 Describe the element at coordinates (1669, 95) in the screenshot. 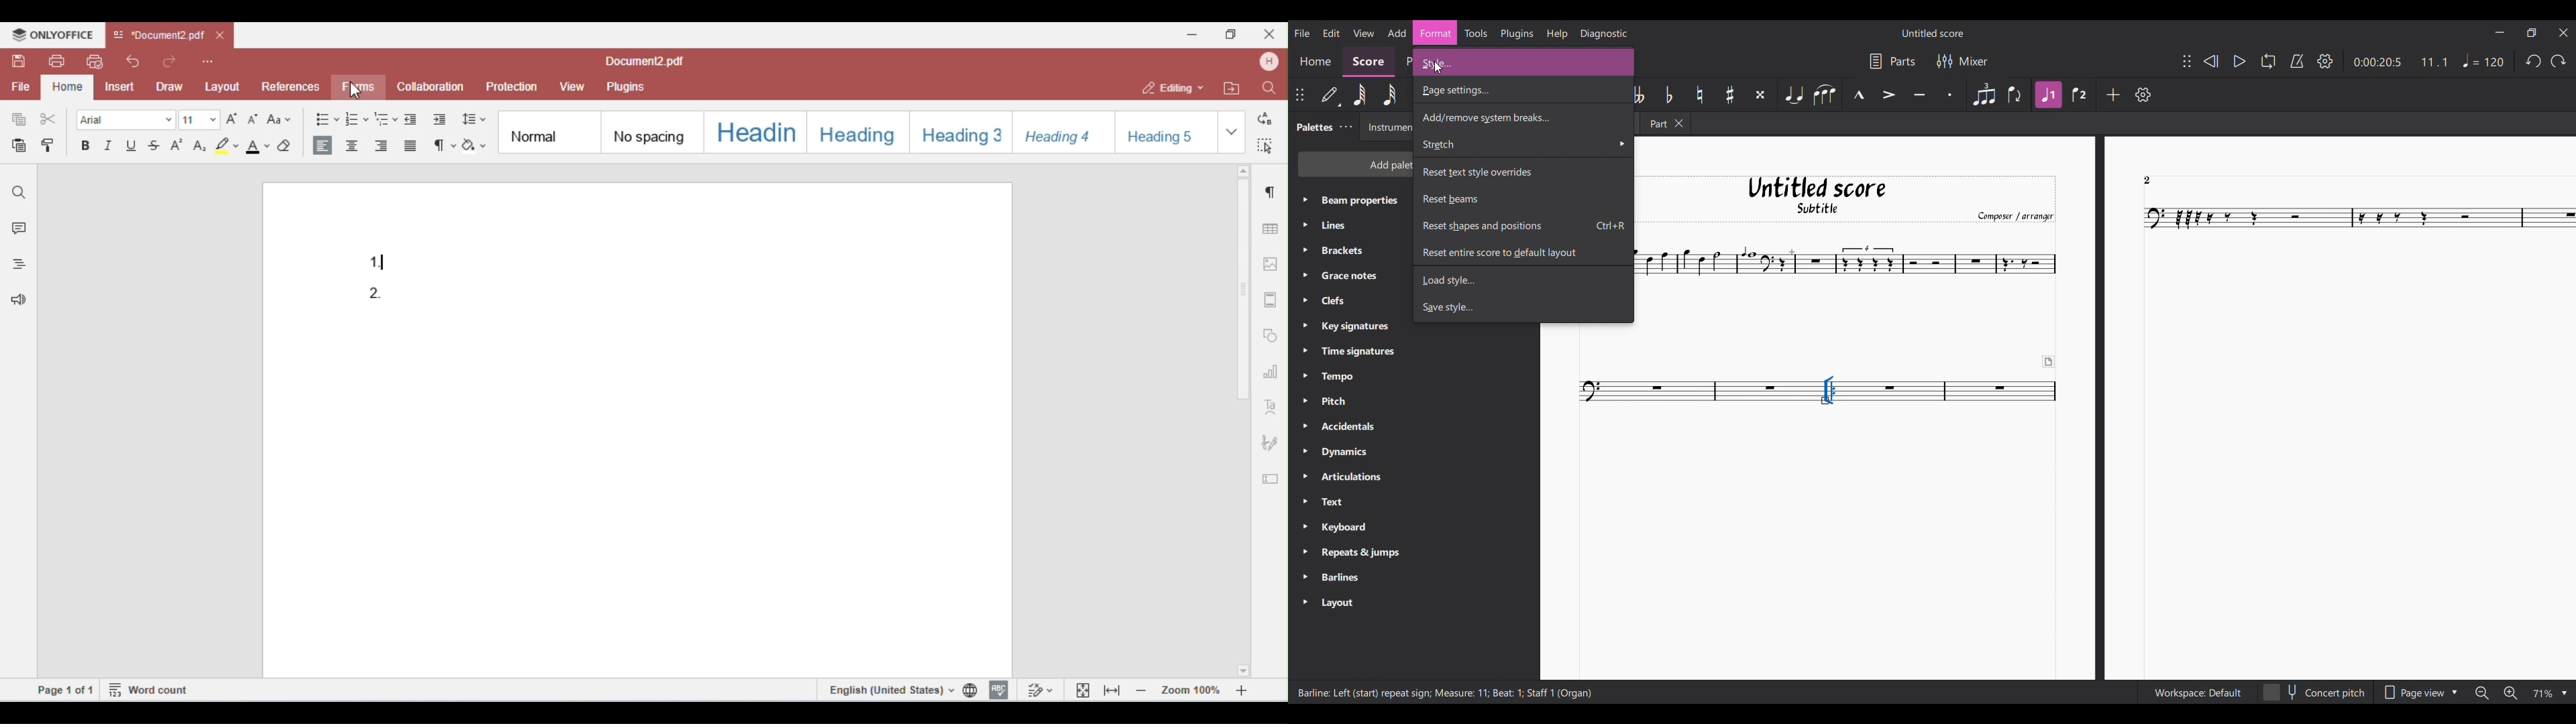

I see `Toggle flat` at that location.